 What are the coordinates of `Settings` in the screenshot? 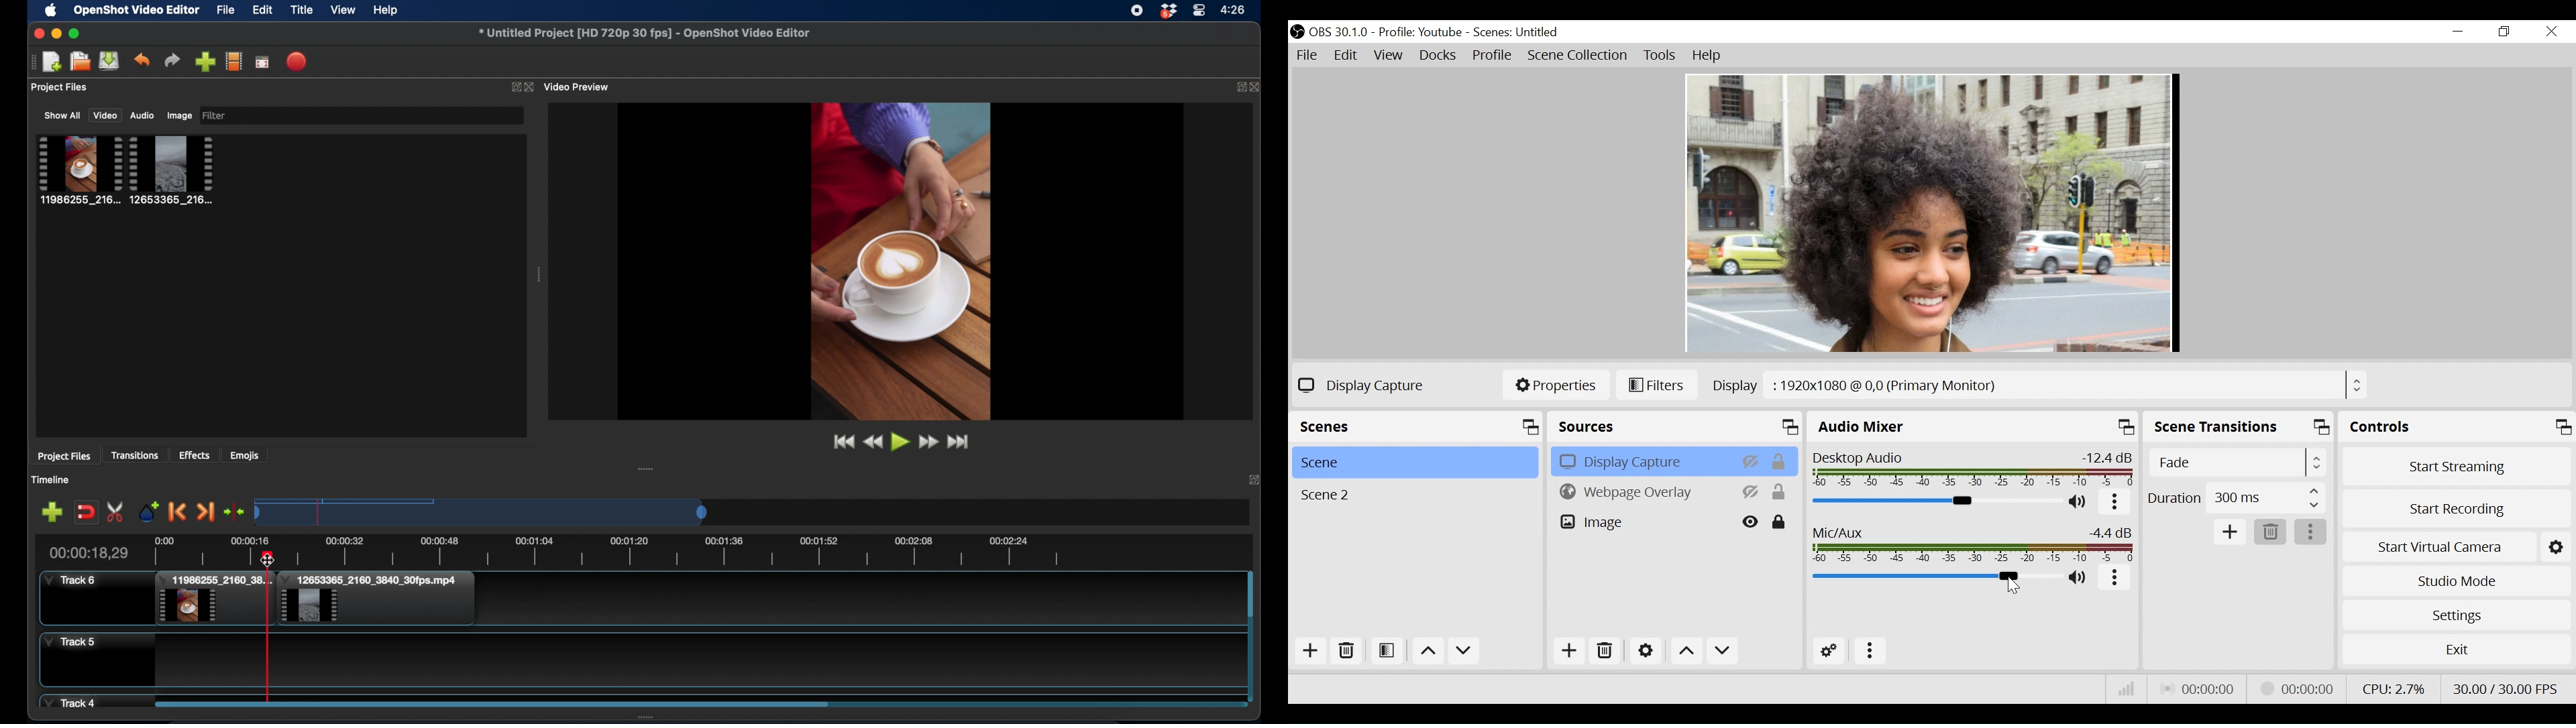 It's located at (1645, 650).